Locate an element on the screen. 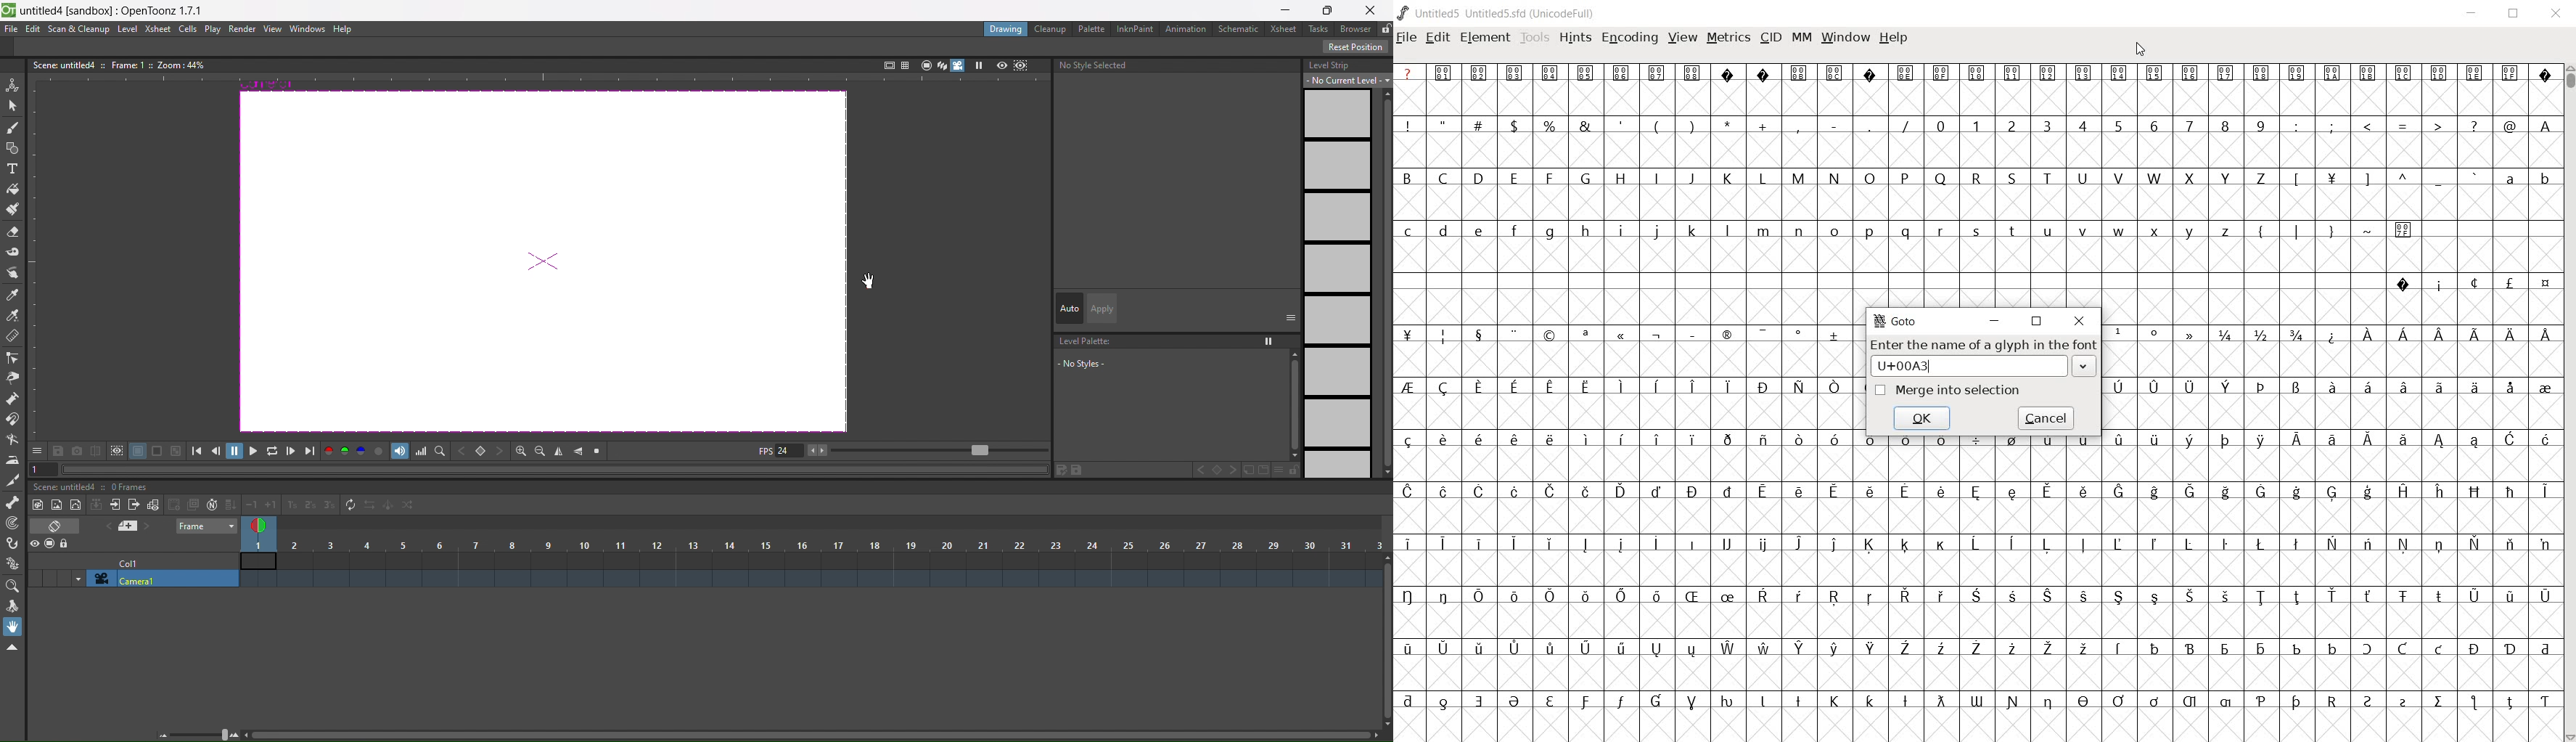 The height and width of the screenshot is (756, 2576). Symbol is located at coordinates (2226, 702).